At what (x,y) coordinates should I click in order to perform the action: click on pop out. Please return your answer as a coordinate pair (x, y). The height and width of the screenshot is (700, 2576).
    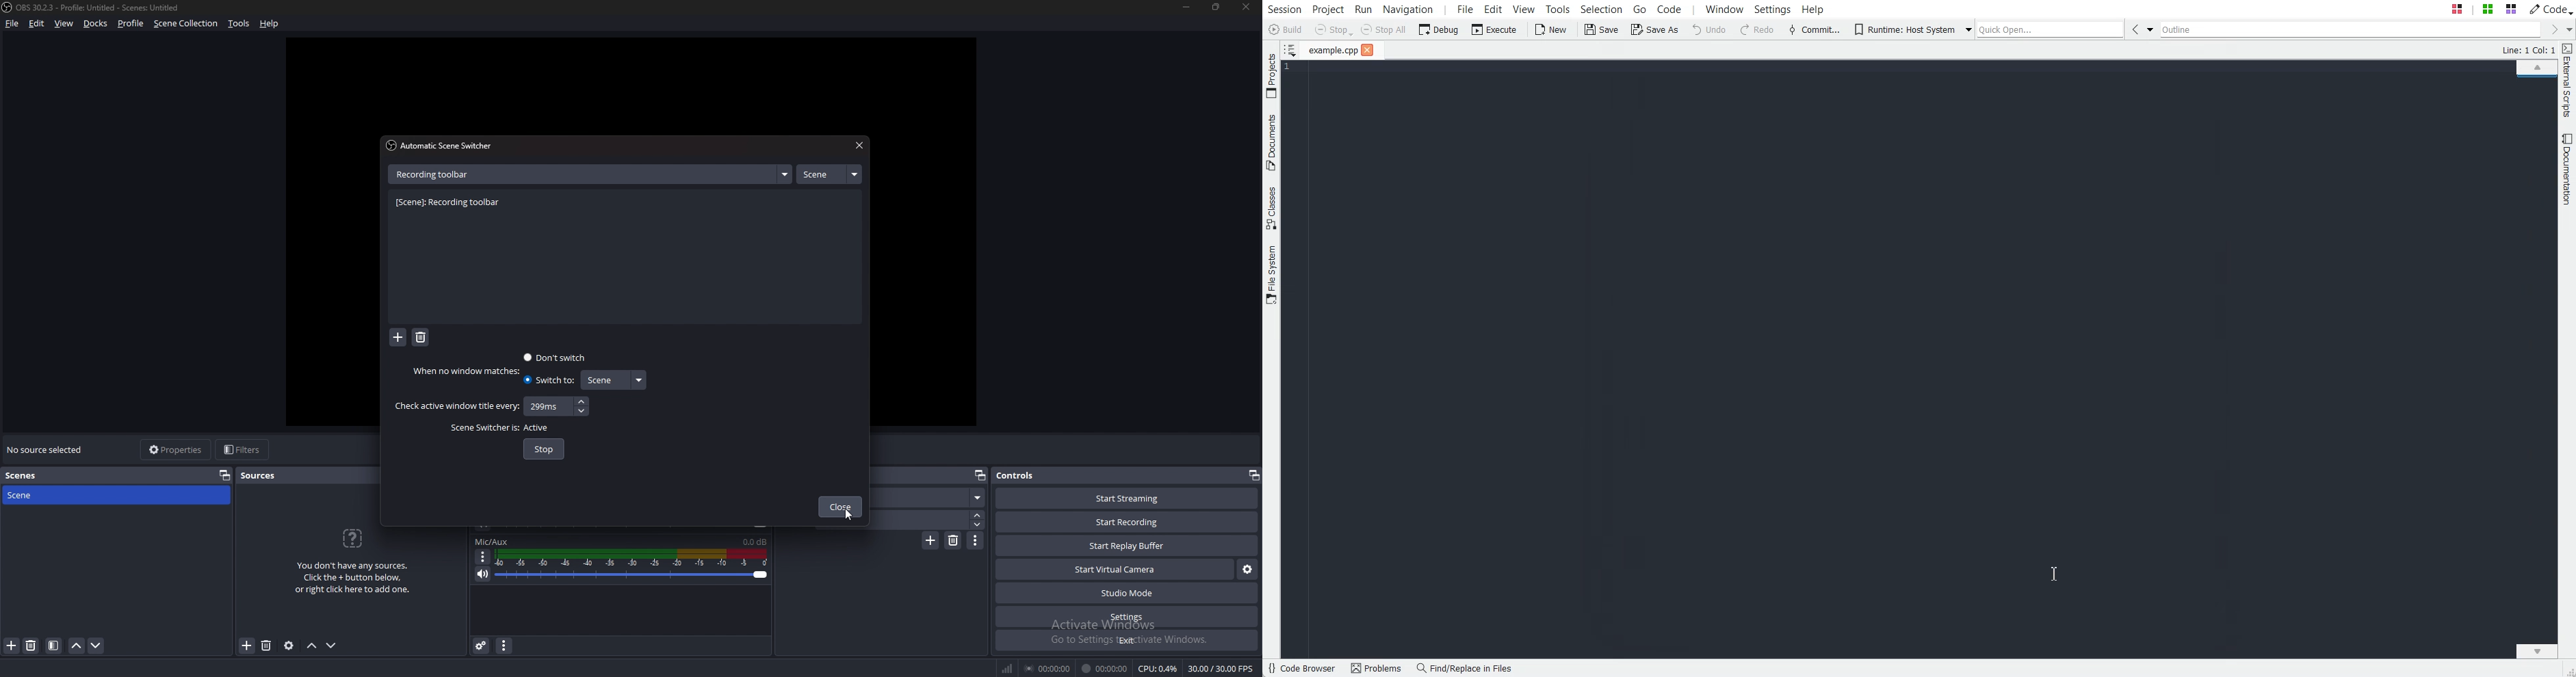
    Looking at the image, I should click on (979, 476).